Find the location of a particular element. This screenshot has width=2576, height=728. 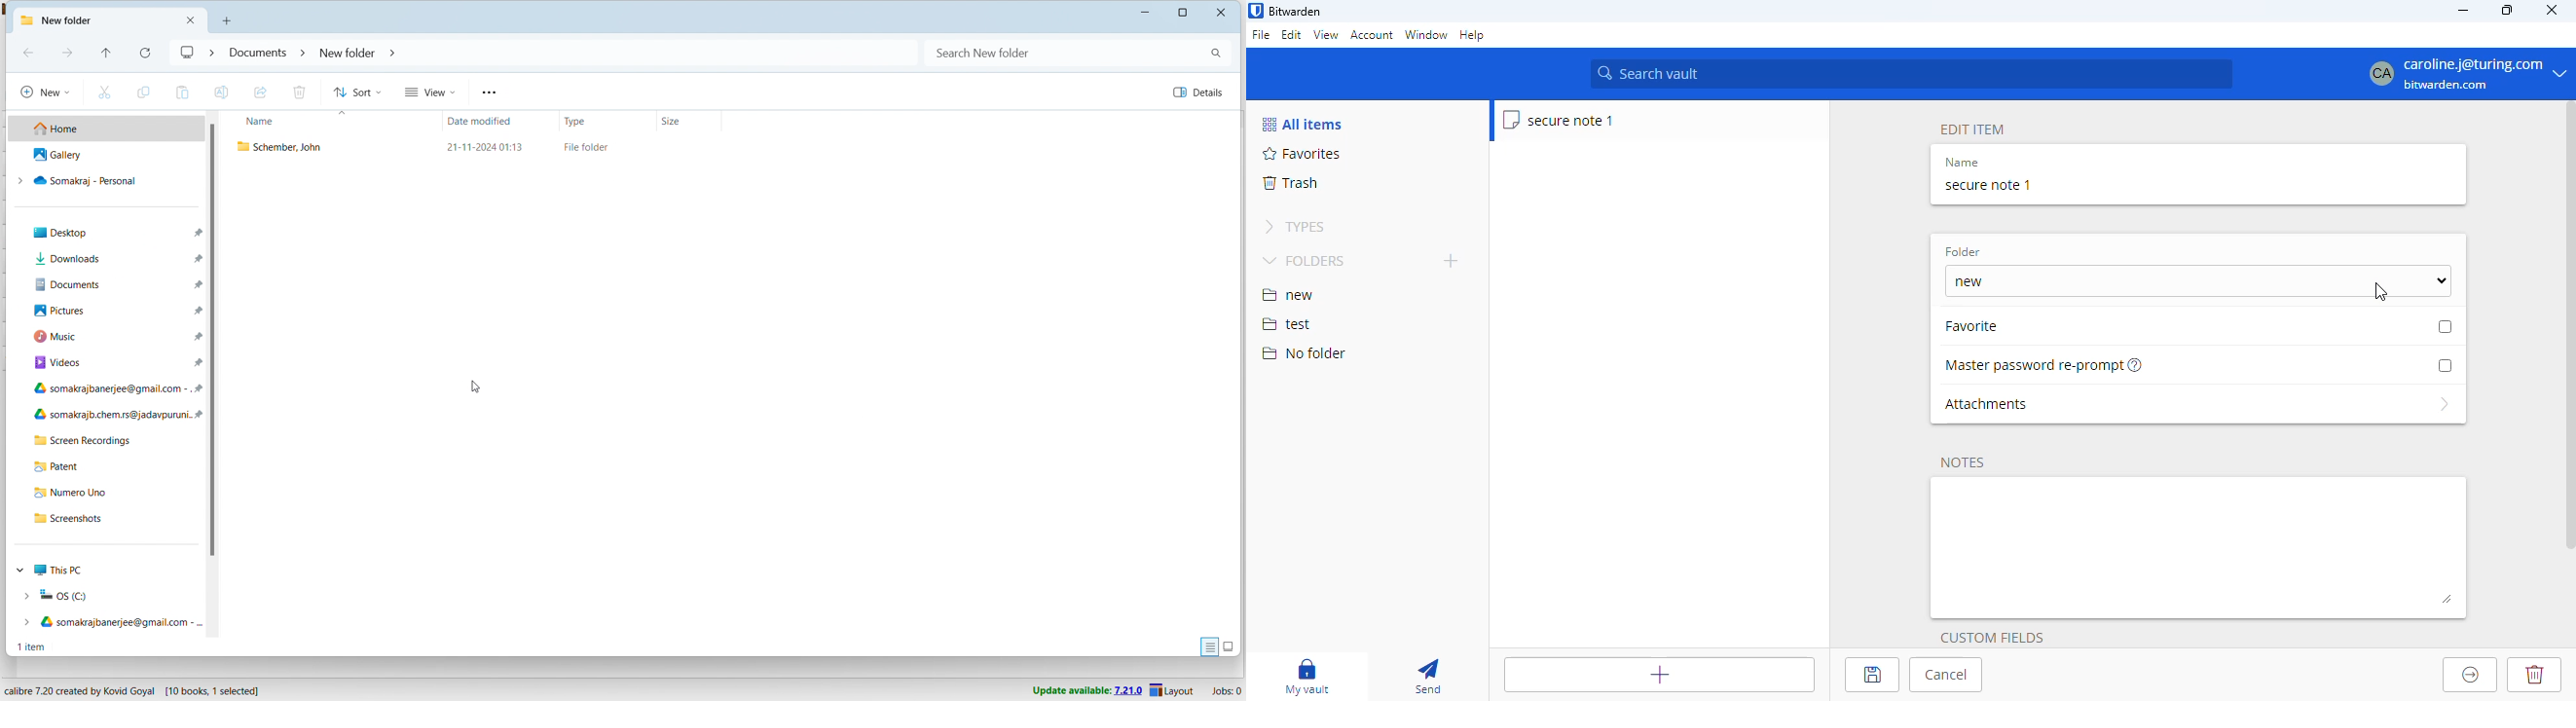

view is located at coordinates (1325, 34).